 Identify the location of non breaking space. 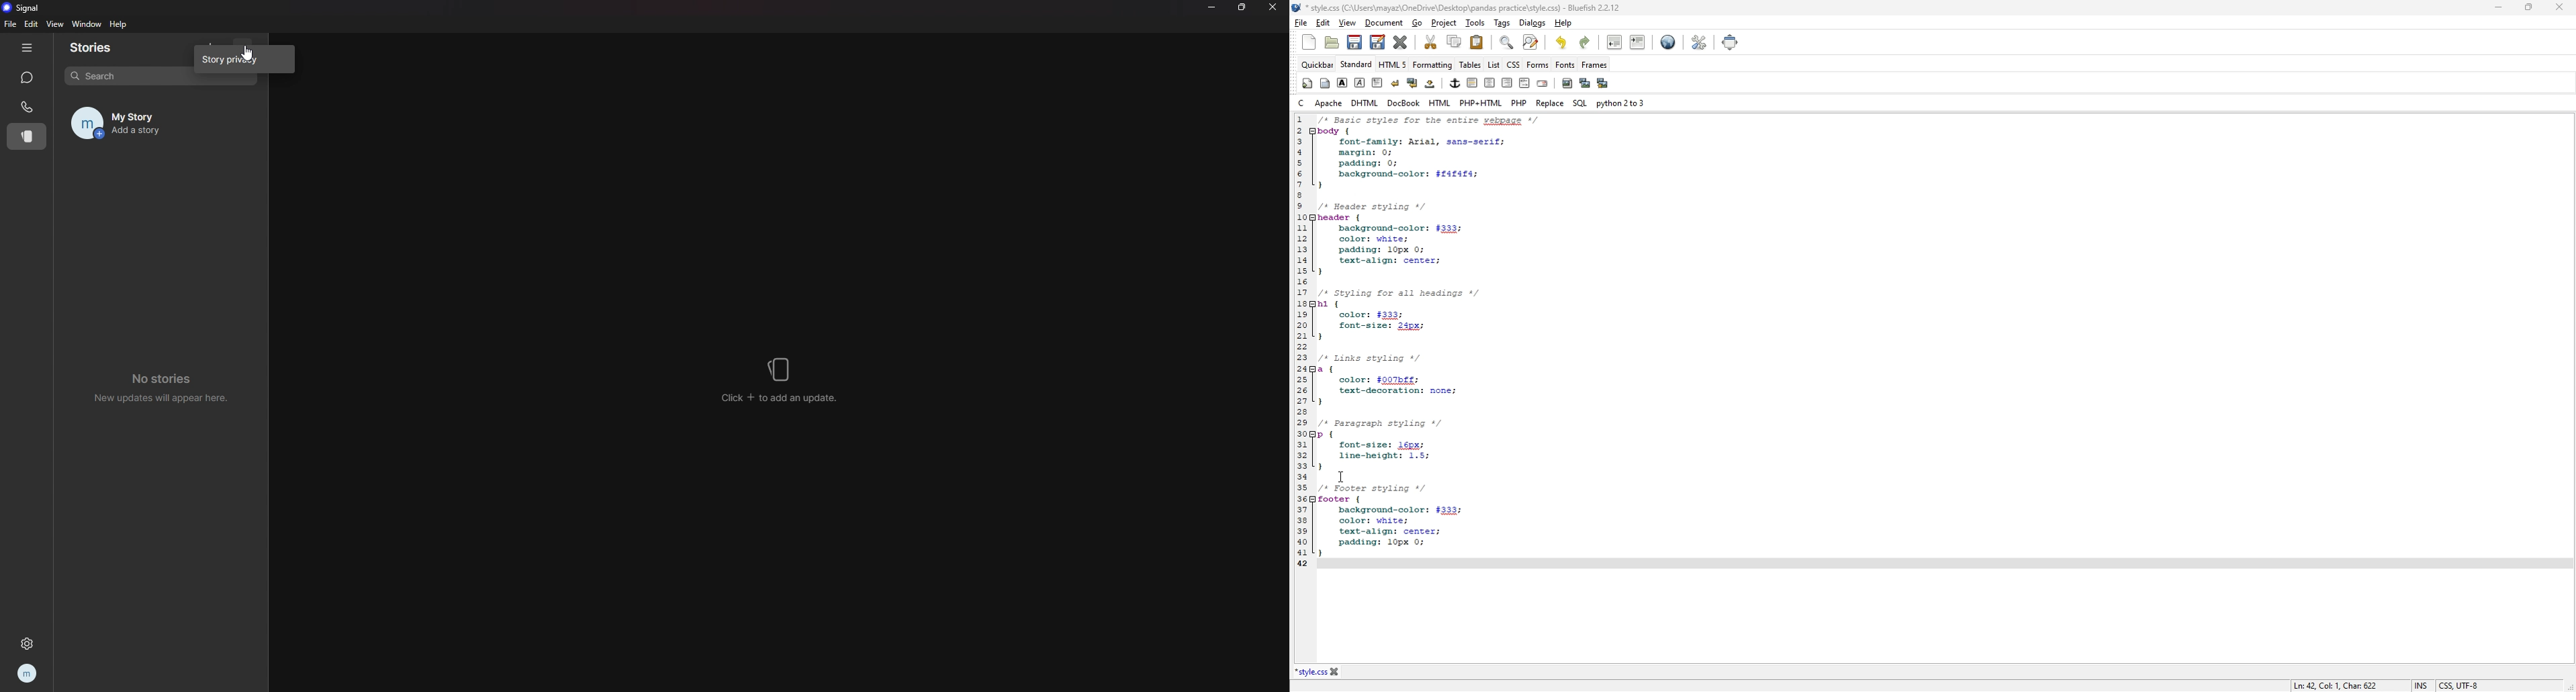
(1431, 84).